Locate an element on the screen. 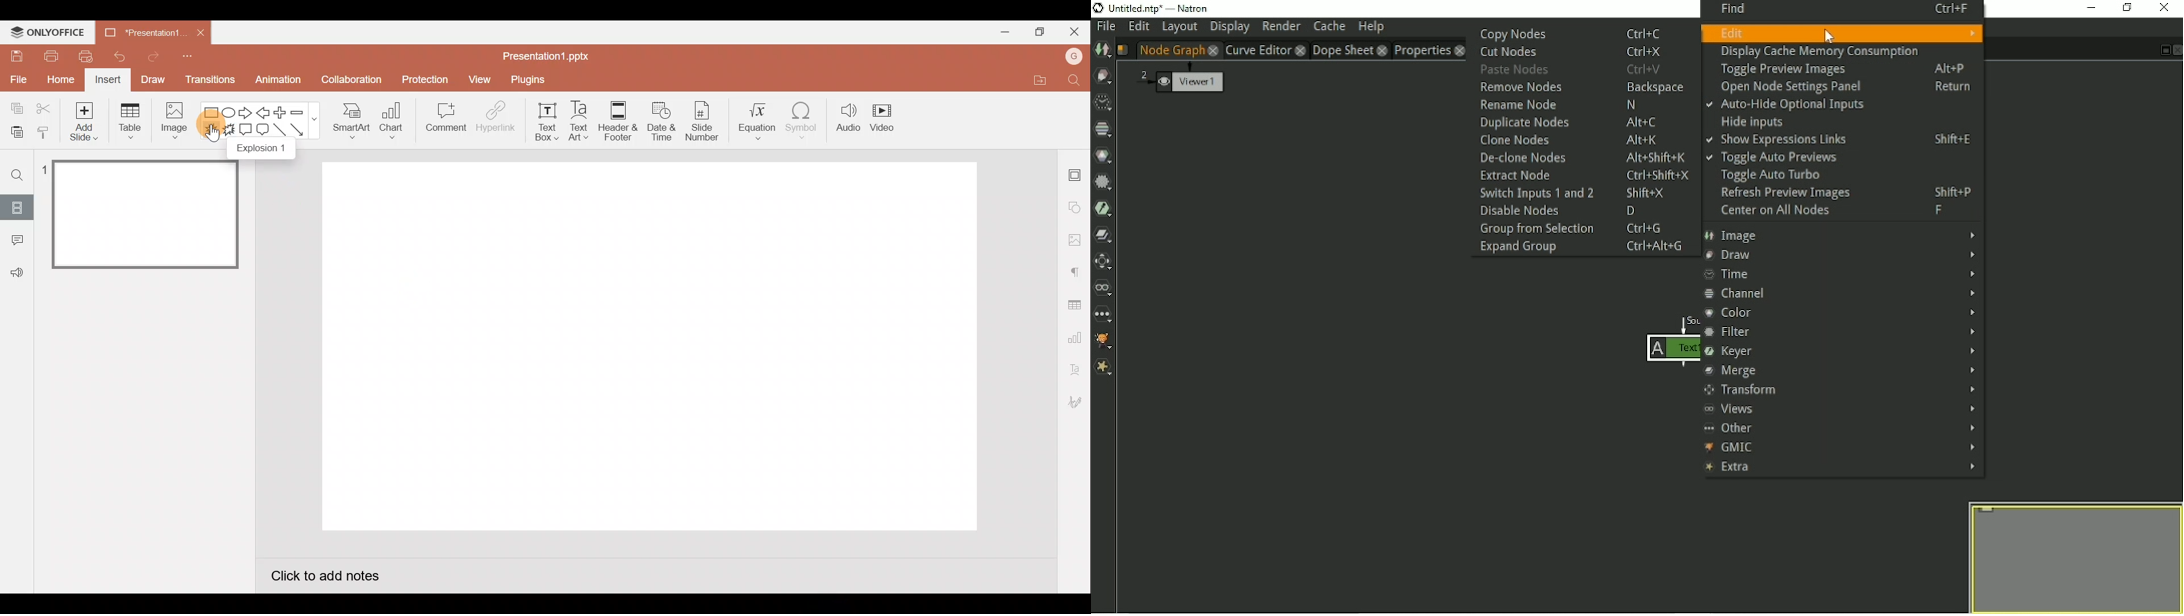 The height and width of the screenshot is (616, 2184). Comment is located at coordinates (16, 240).